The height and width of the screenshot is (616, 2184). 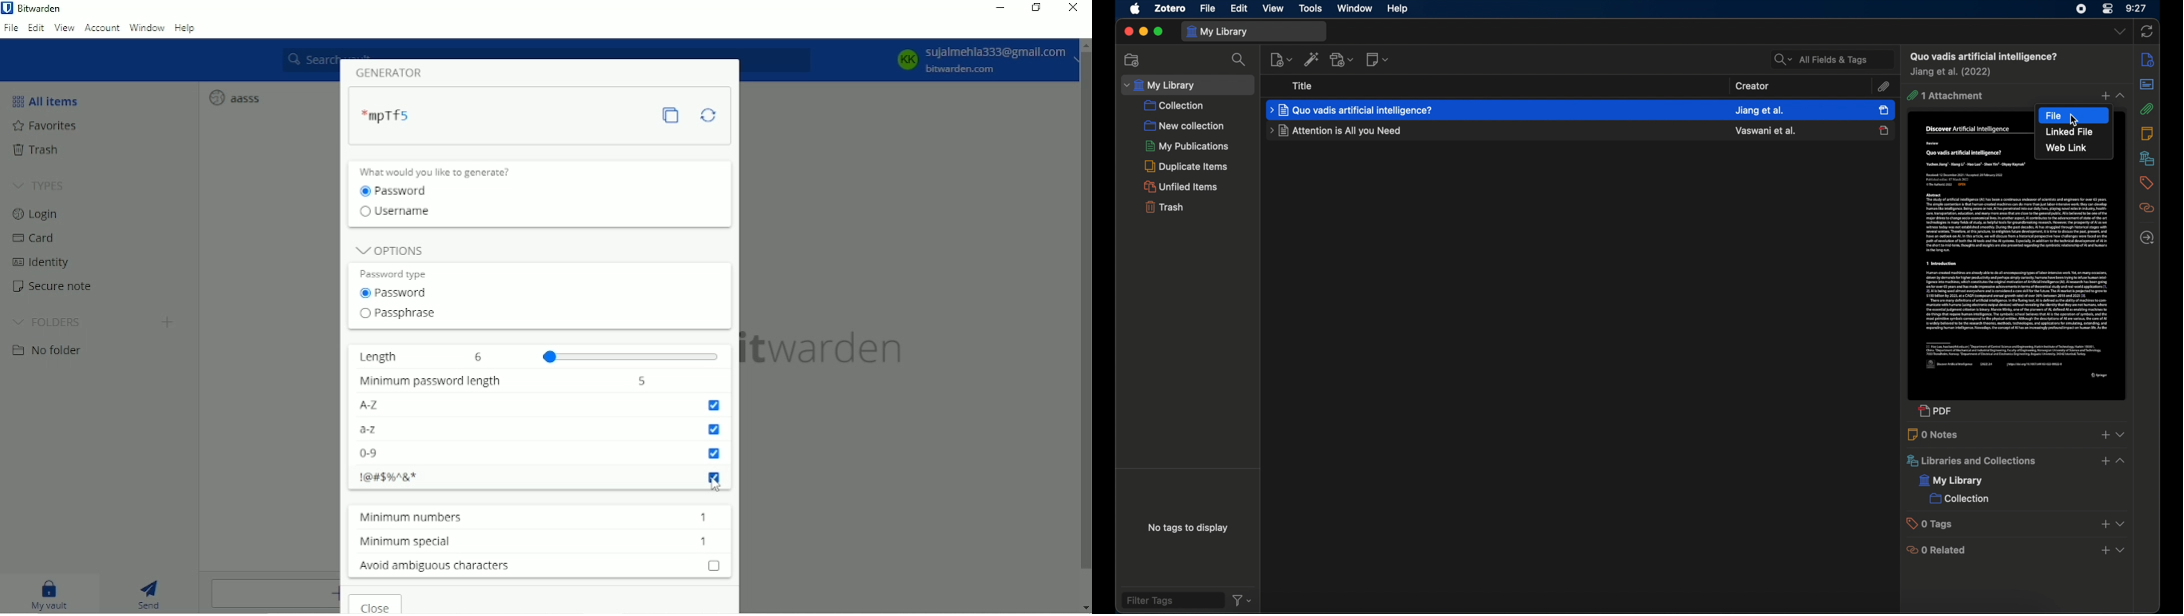 I want to click on time, so click(x=2137, y=8).